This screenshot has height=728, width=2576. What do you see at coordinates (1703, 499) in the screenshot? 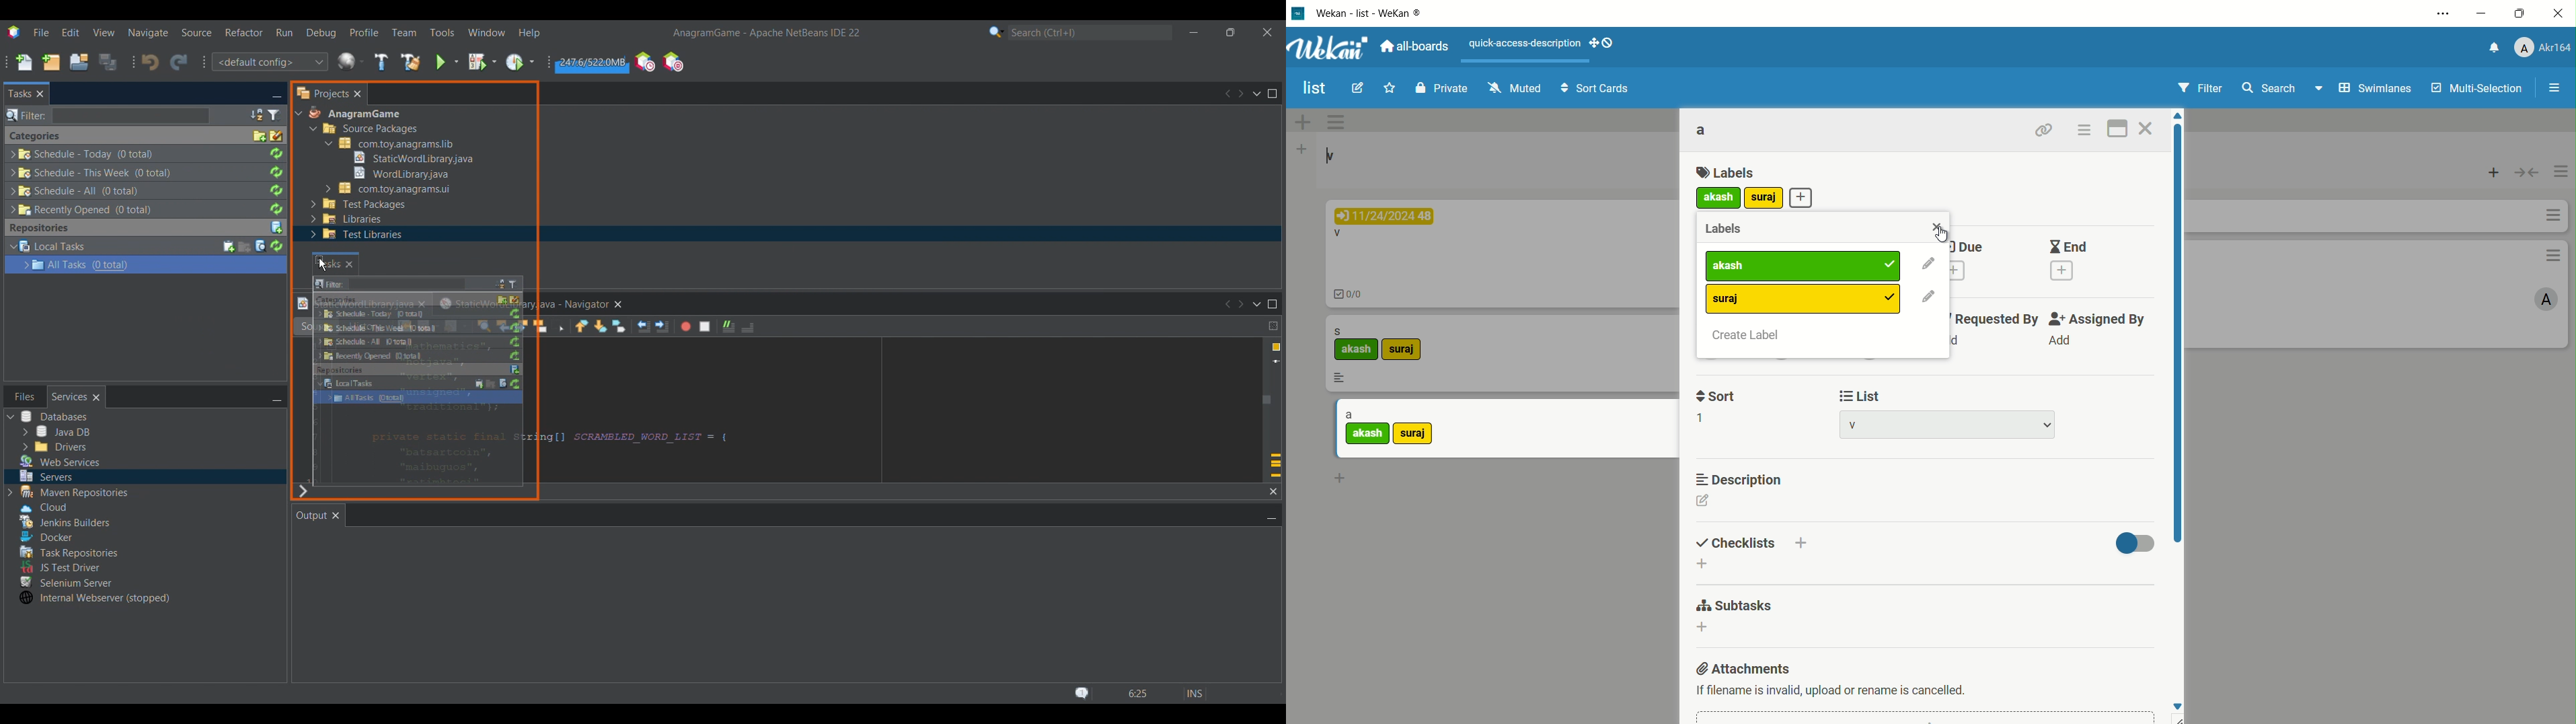
I see `edit description` at bounding box center [1703, 499].